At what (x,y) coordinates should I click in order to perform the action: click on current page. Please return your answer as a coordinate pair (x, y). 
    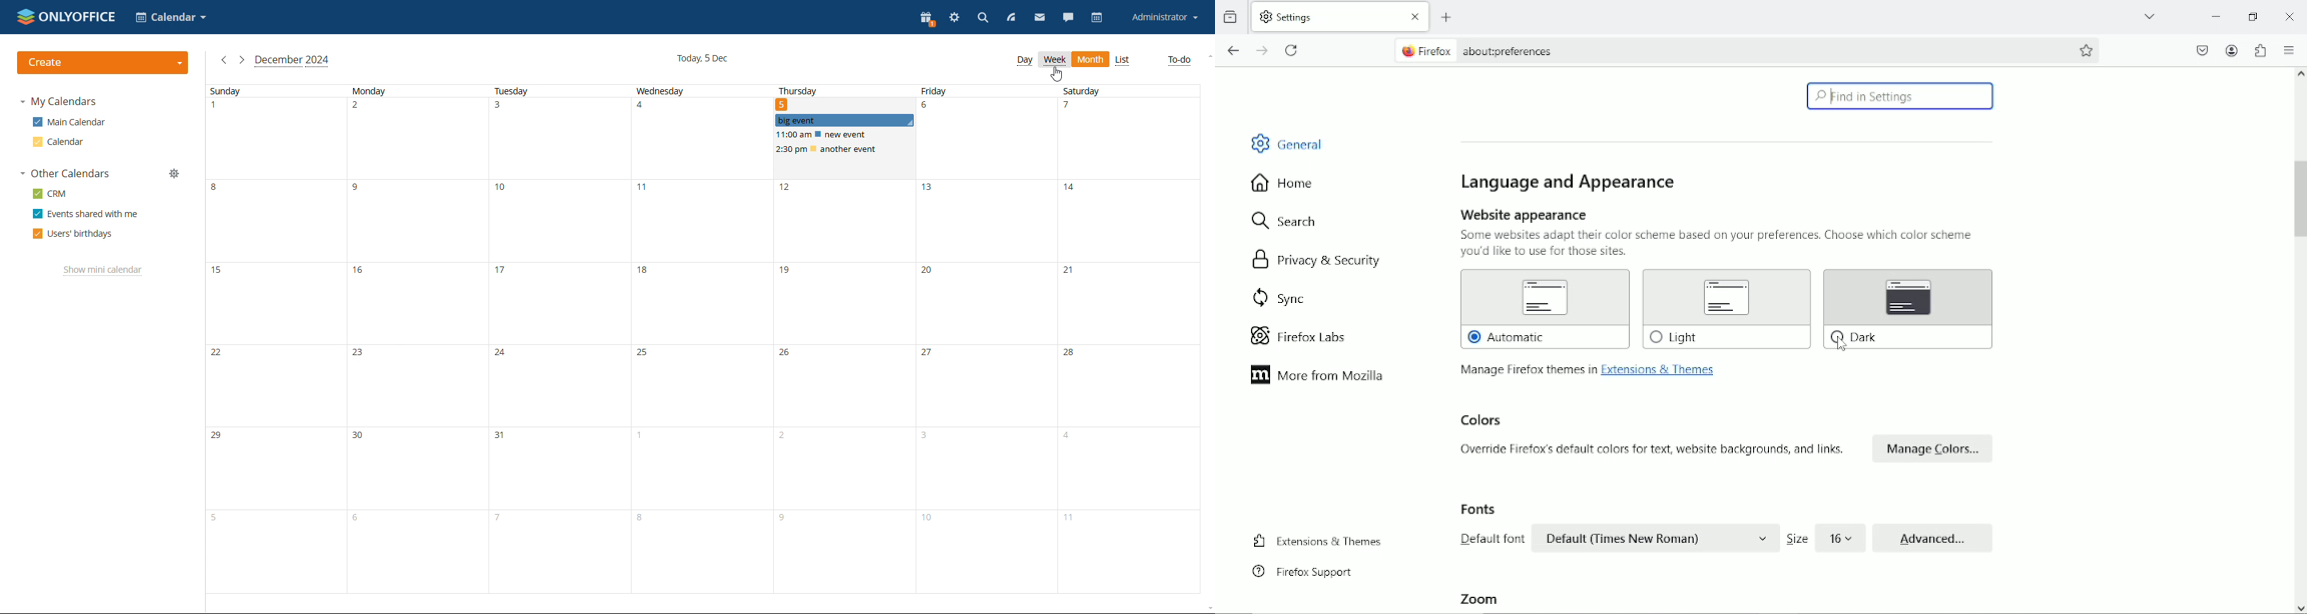
    Looking at the image, I should click on (1489, 50).